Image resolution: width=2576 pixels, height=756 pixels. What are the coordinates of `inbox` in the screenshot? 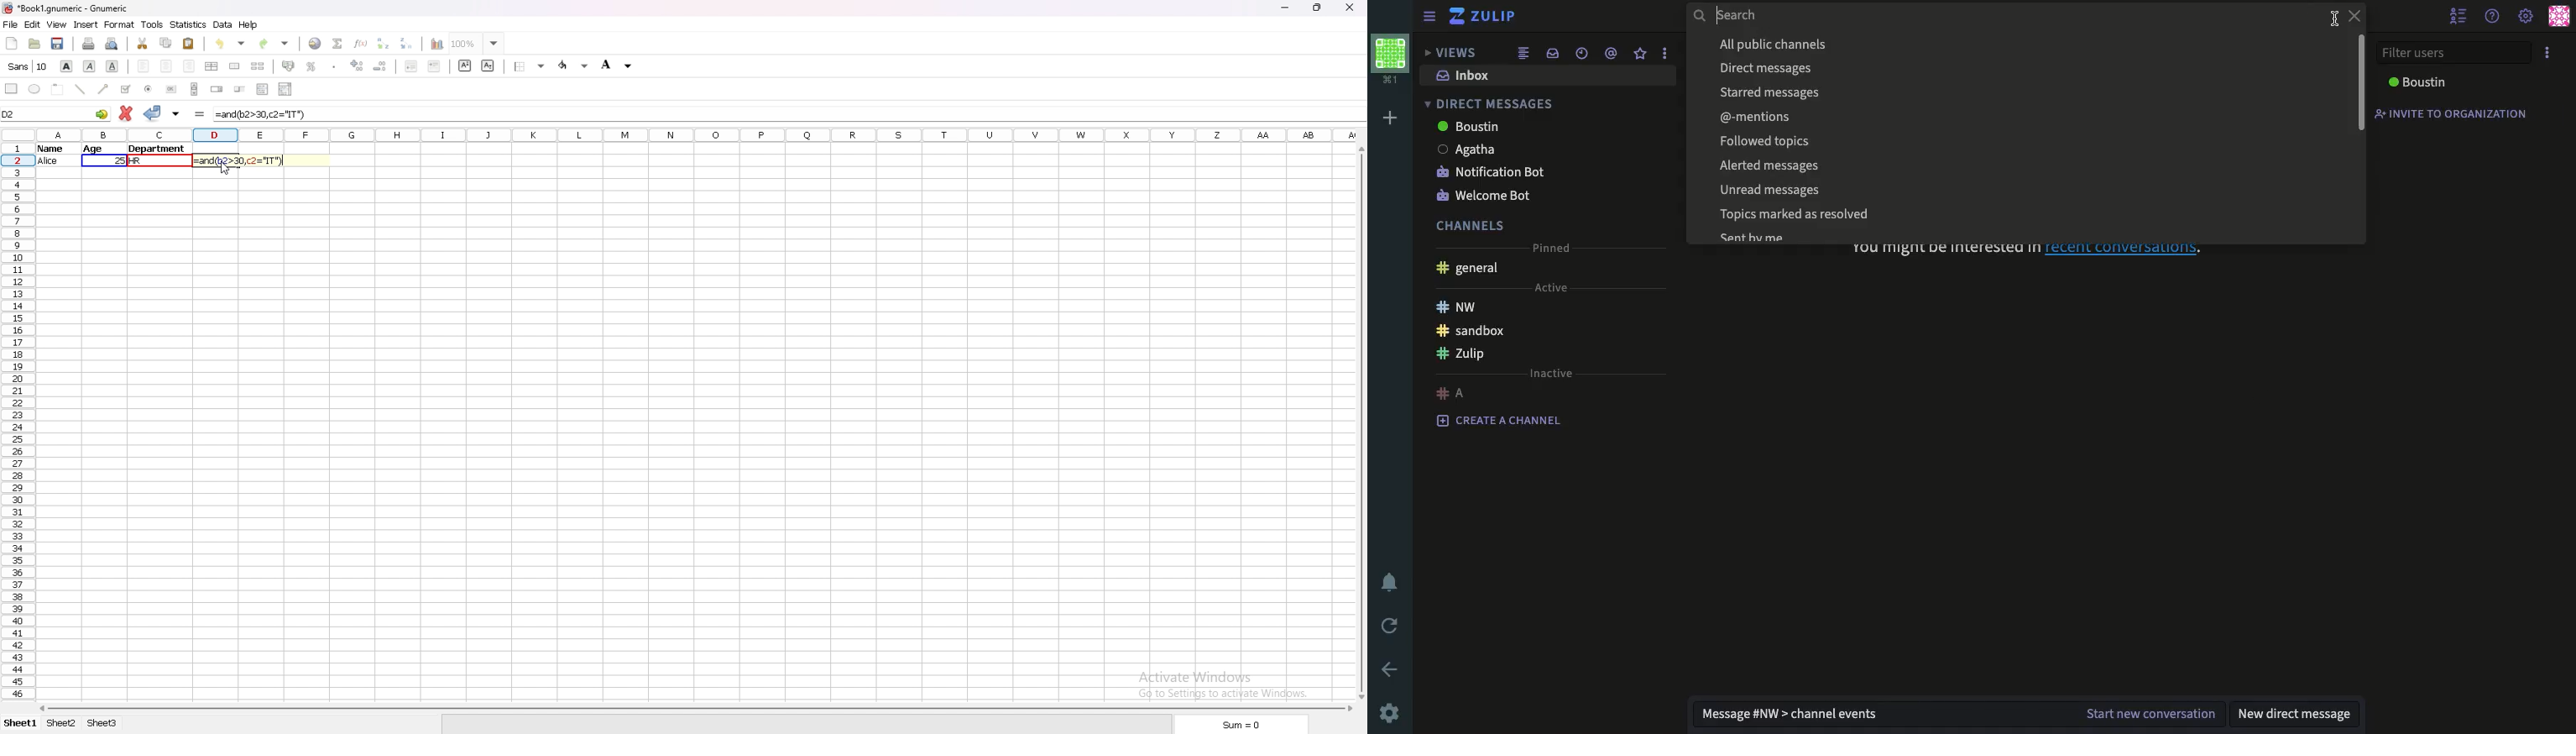 It's located at (1552, 52).